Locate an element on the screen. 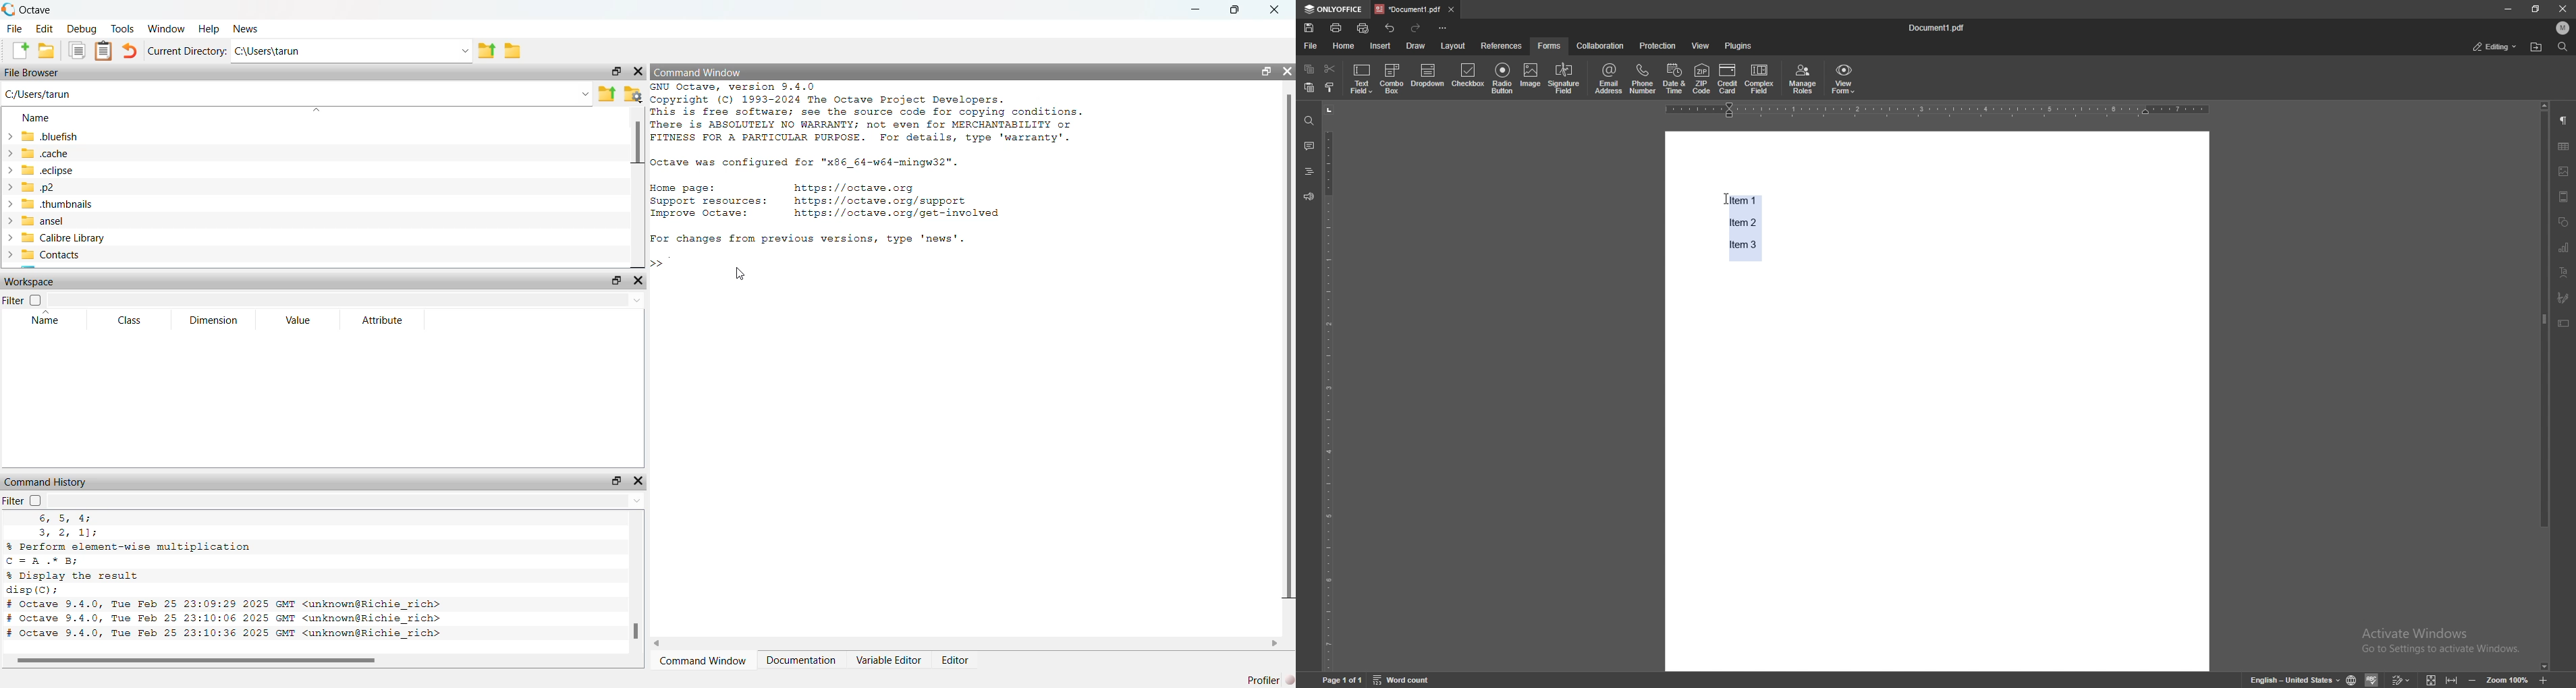 The width and height of the screenshot is (2576, 700). fit to width is located at coordinates (2450, 678).